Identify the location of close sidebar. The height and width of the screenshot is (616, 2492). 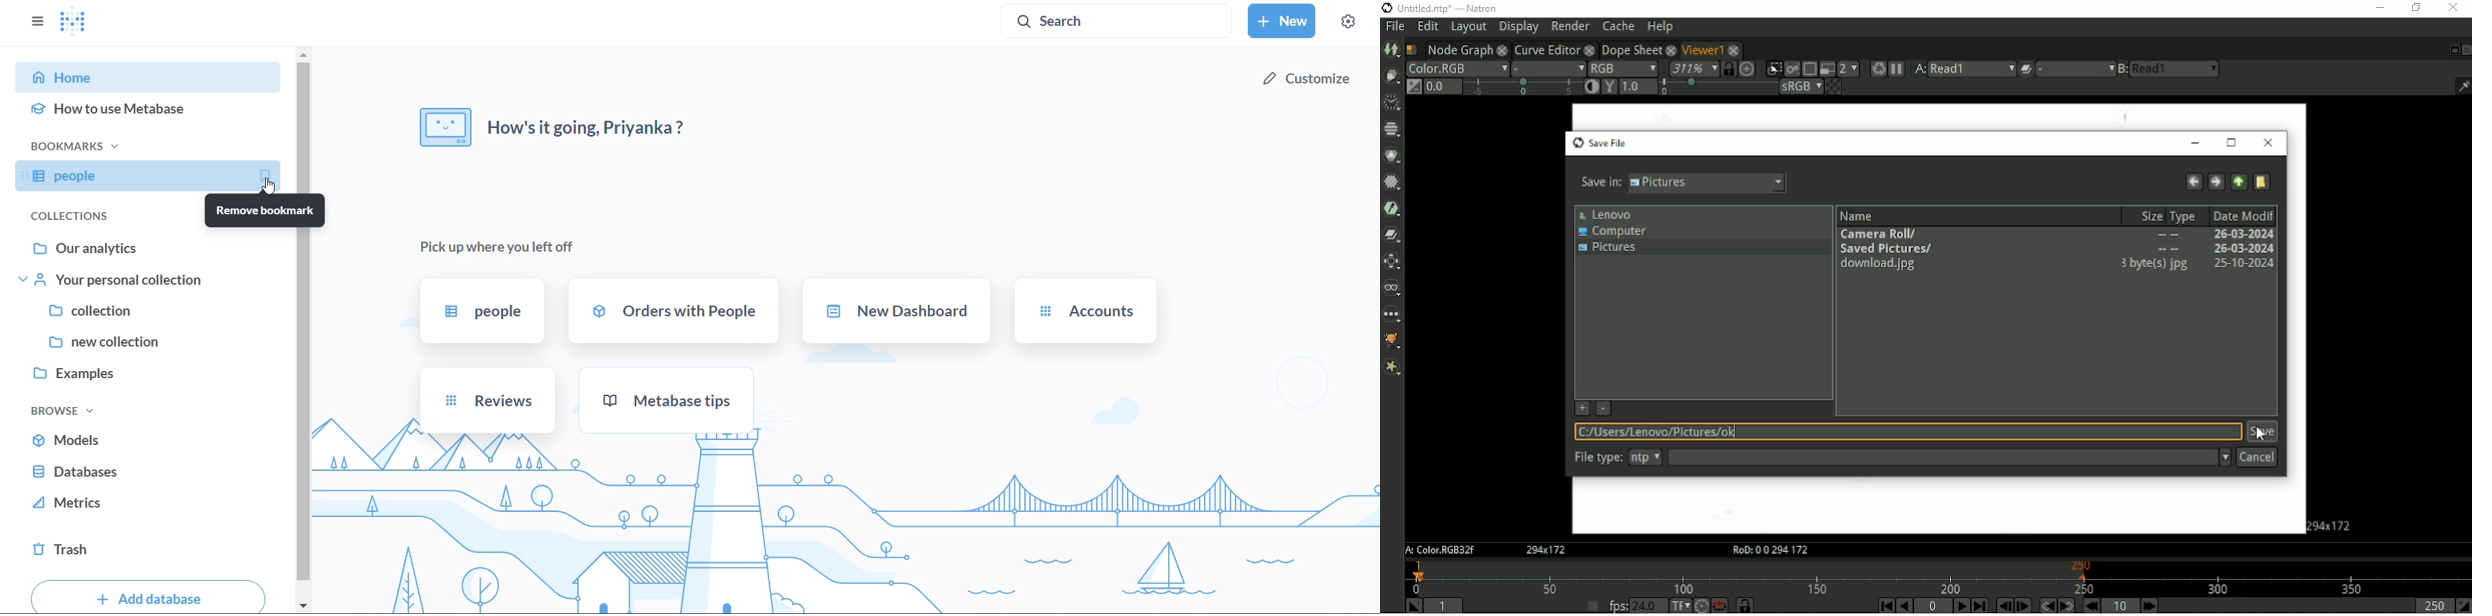
(37, 23).